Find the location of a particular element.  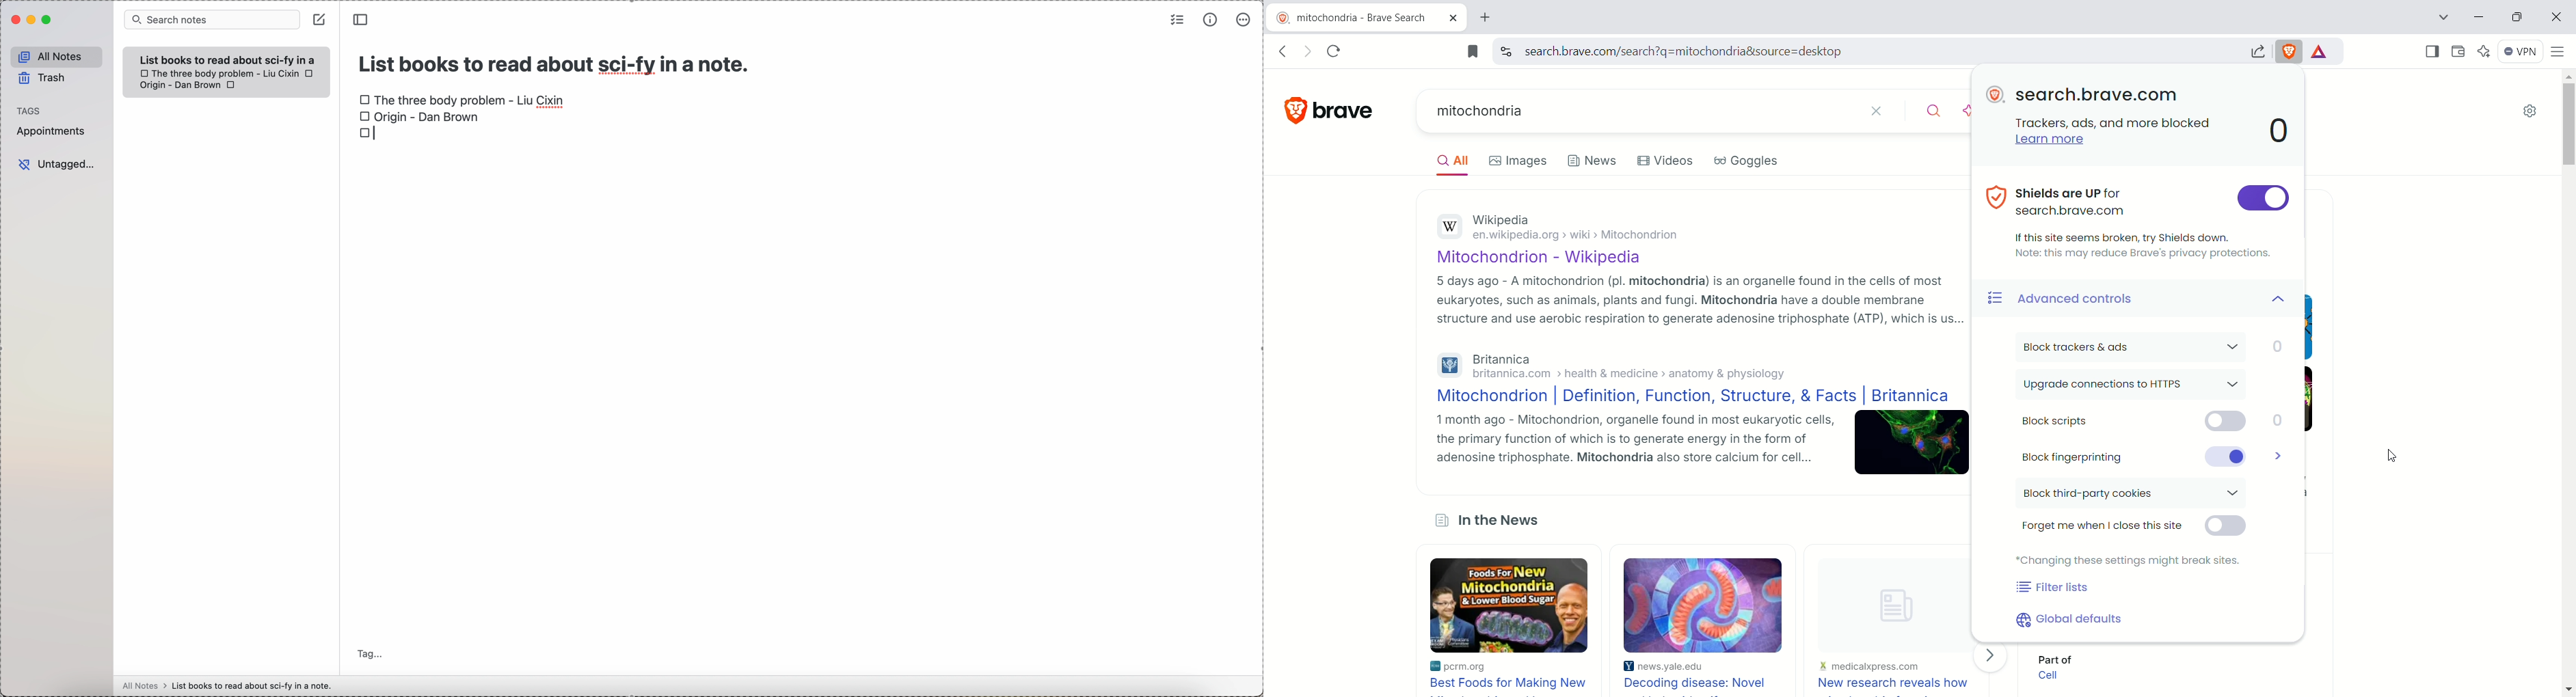

trackers ads and more blocked is located at coordinates (2109, 122).